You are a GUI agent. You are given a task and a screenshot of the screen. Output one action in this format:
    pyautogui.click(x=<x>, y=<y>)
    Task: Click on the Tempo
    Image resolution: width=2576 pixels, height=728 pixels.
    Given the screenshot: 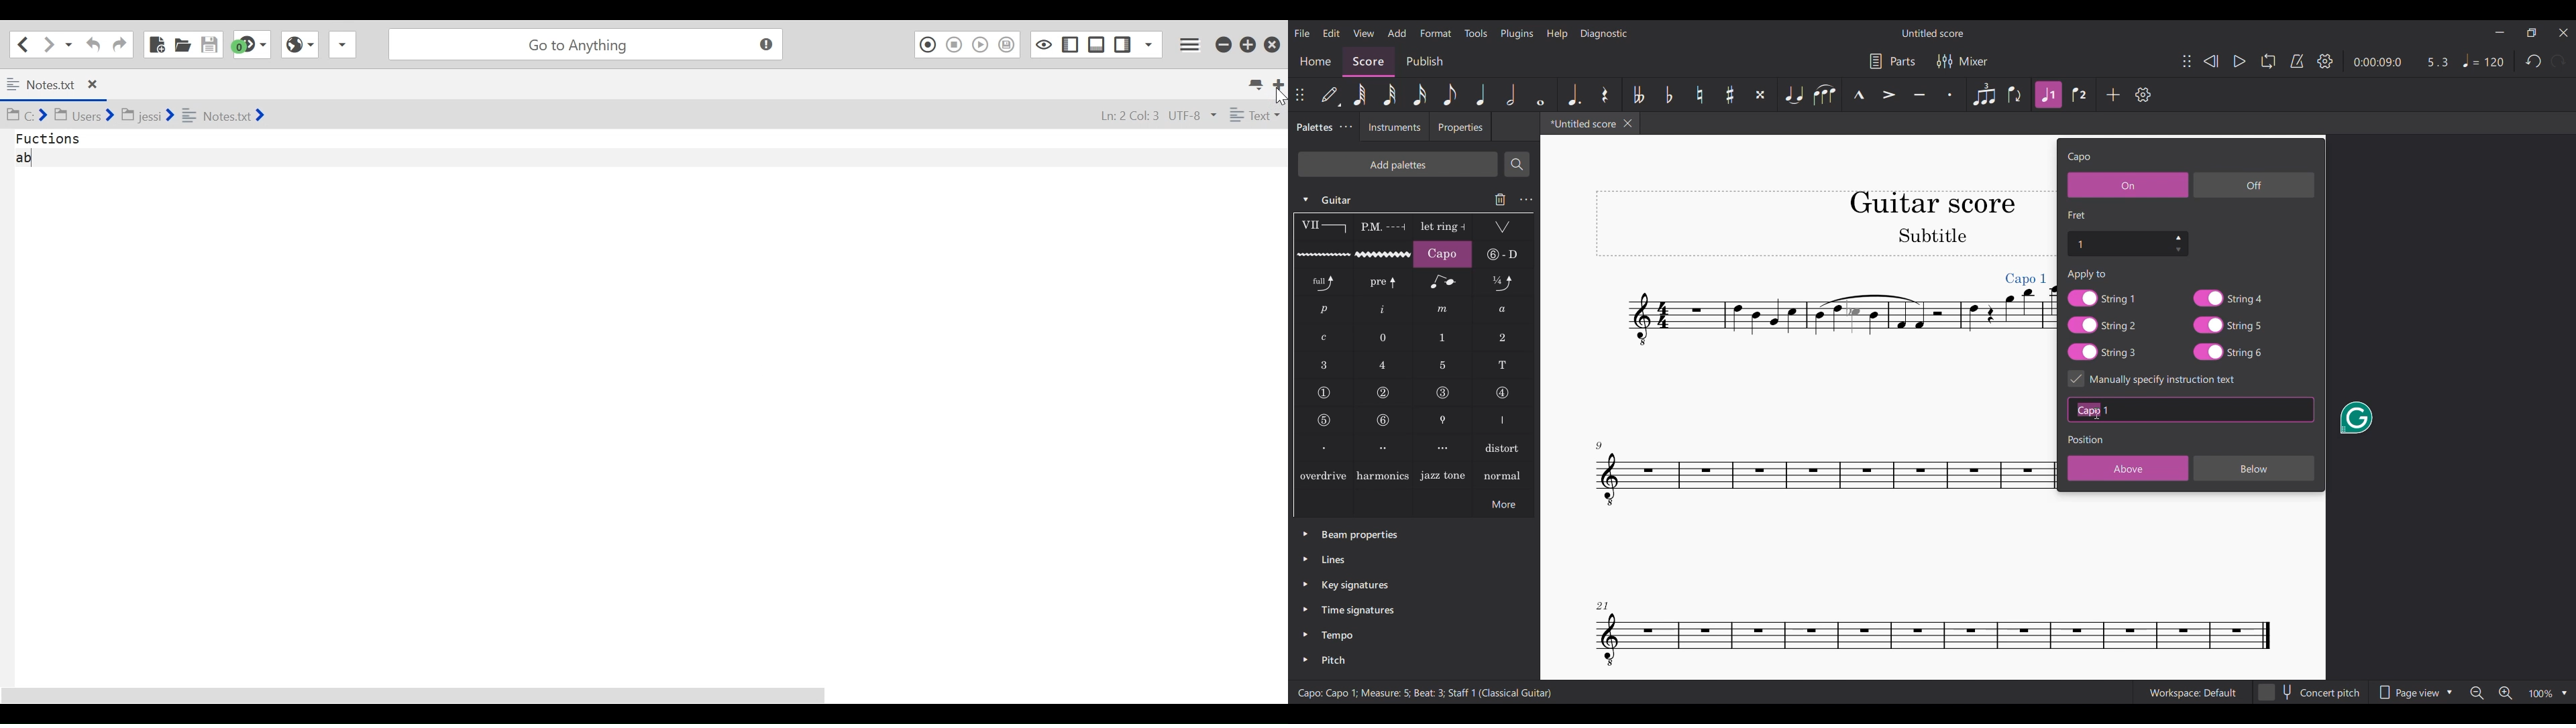 What is the action you would take?
    pyautogui.click(x=2482, y=60)
    